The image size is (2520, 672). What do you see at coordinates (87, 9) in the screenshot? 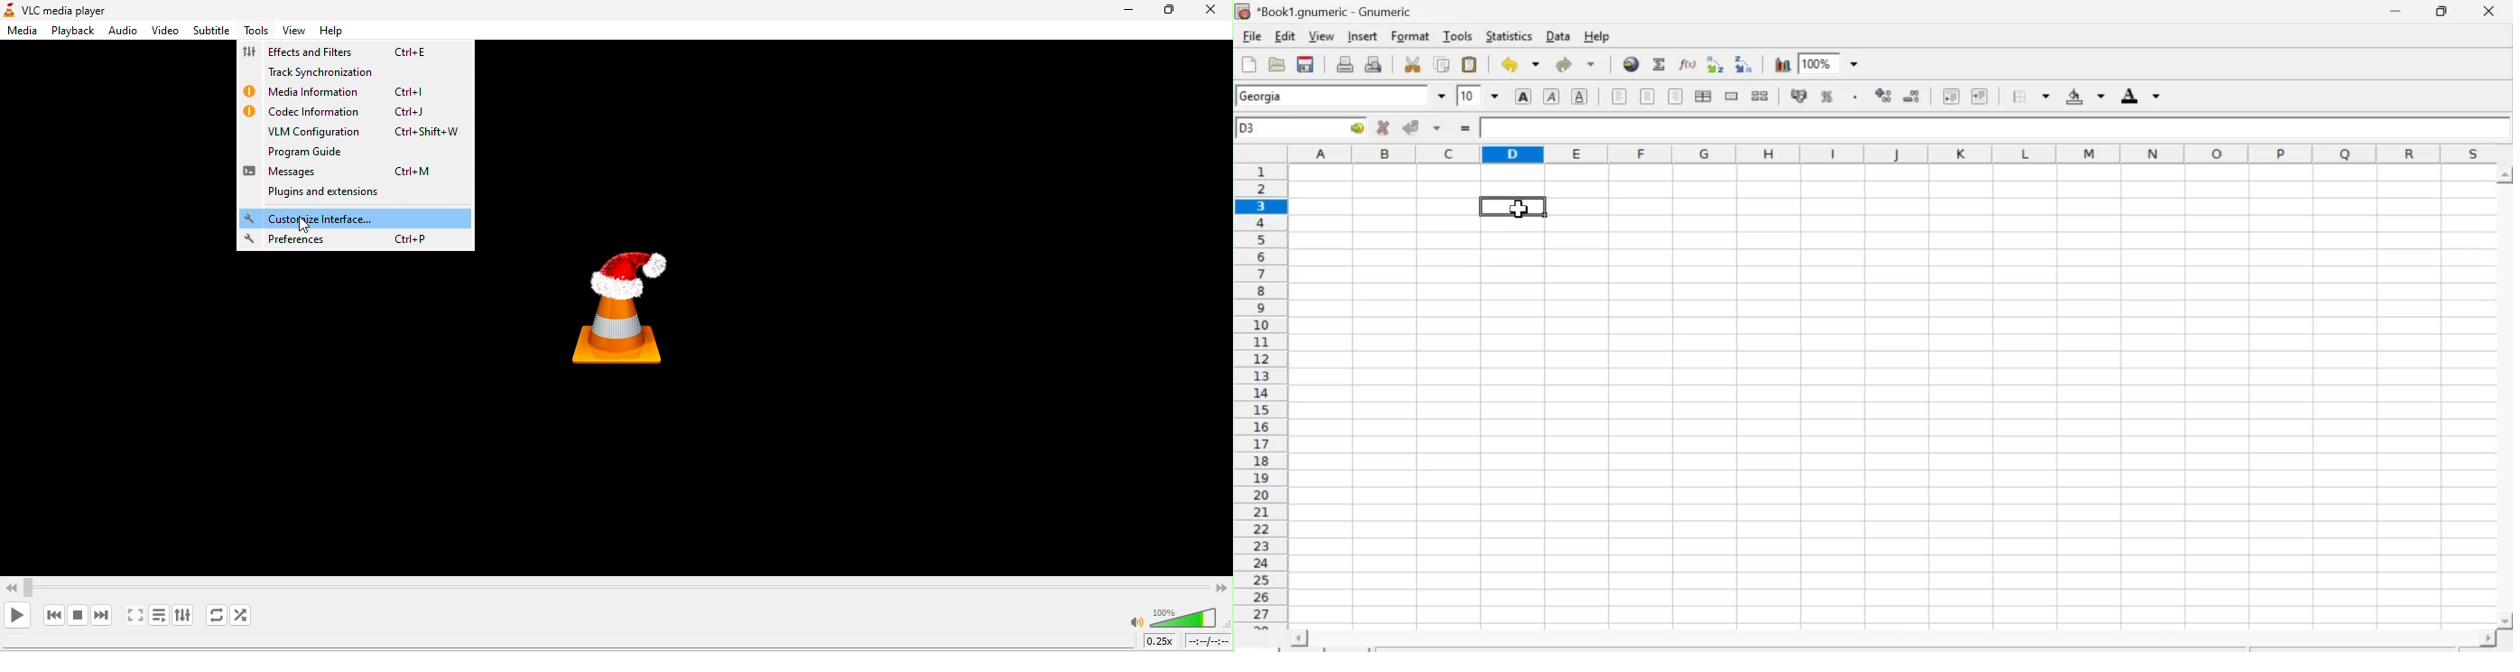
I see `vlc media player` at bounding box center [87, 9].